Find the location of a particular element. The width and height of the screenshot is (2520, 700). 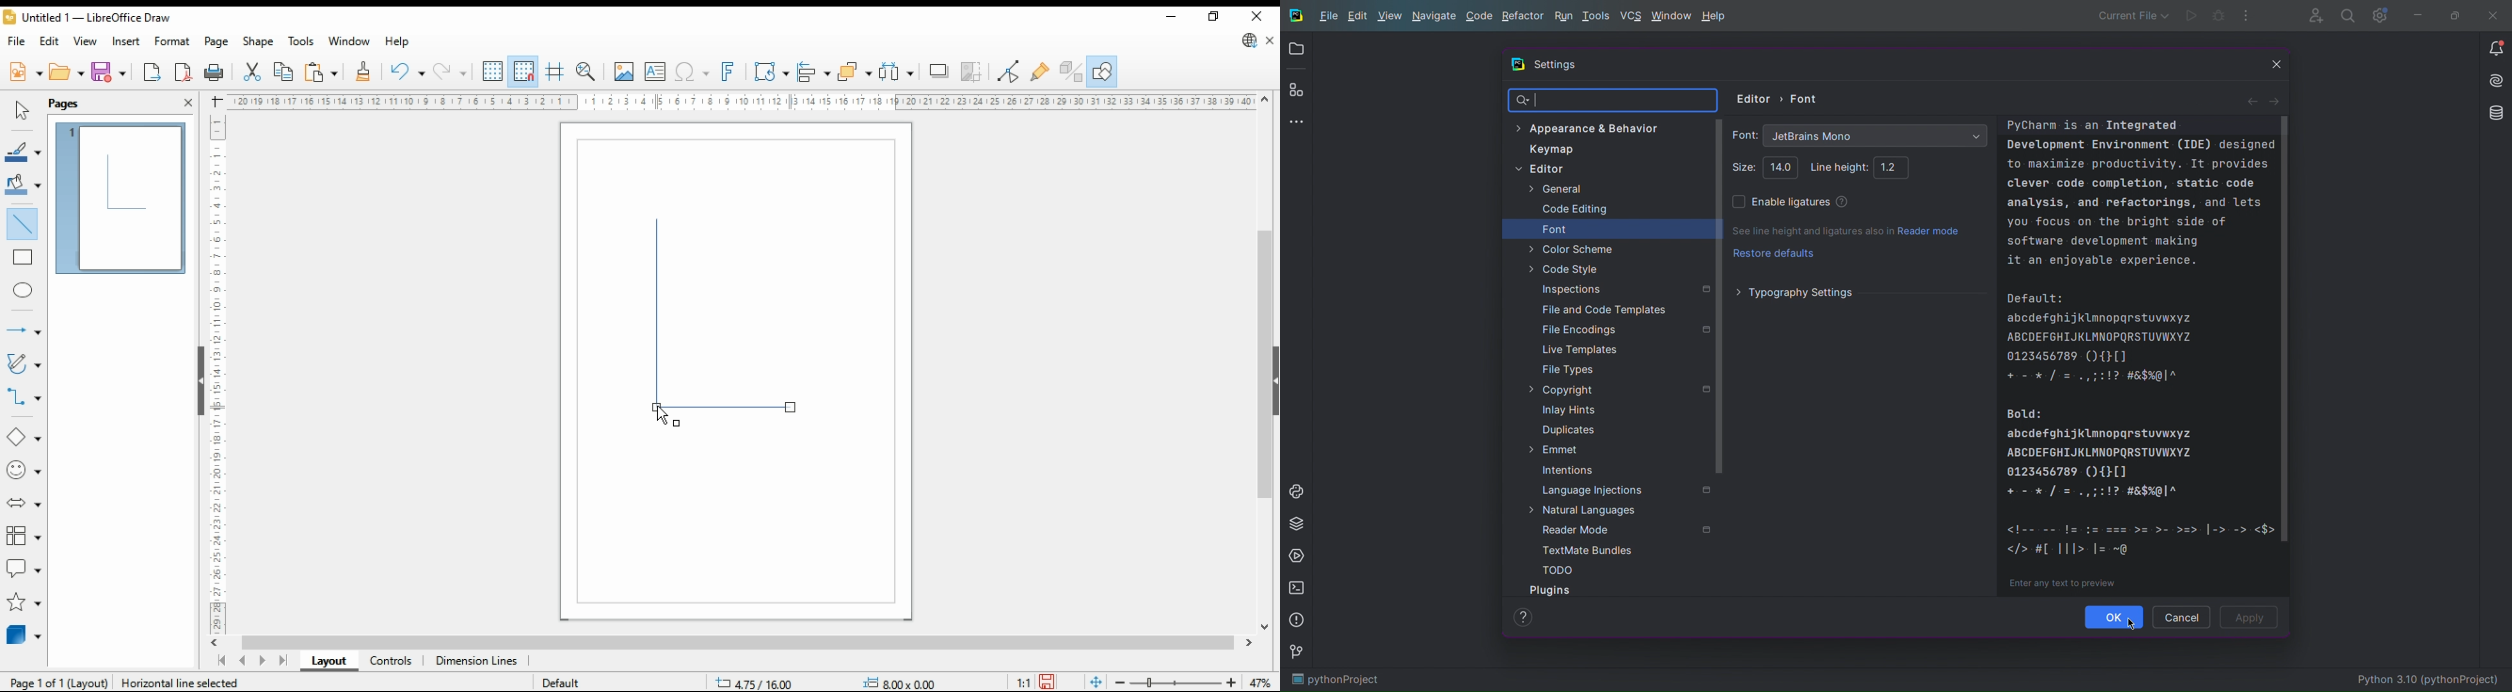

vertical scale is located at coordinates (224, 369).